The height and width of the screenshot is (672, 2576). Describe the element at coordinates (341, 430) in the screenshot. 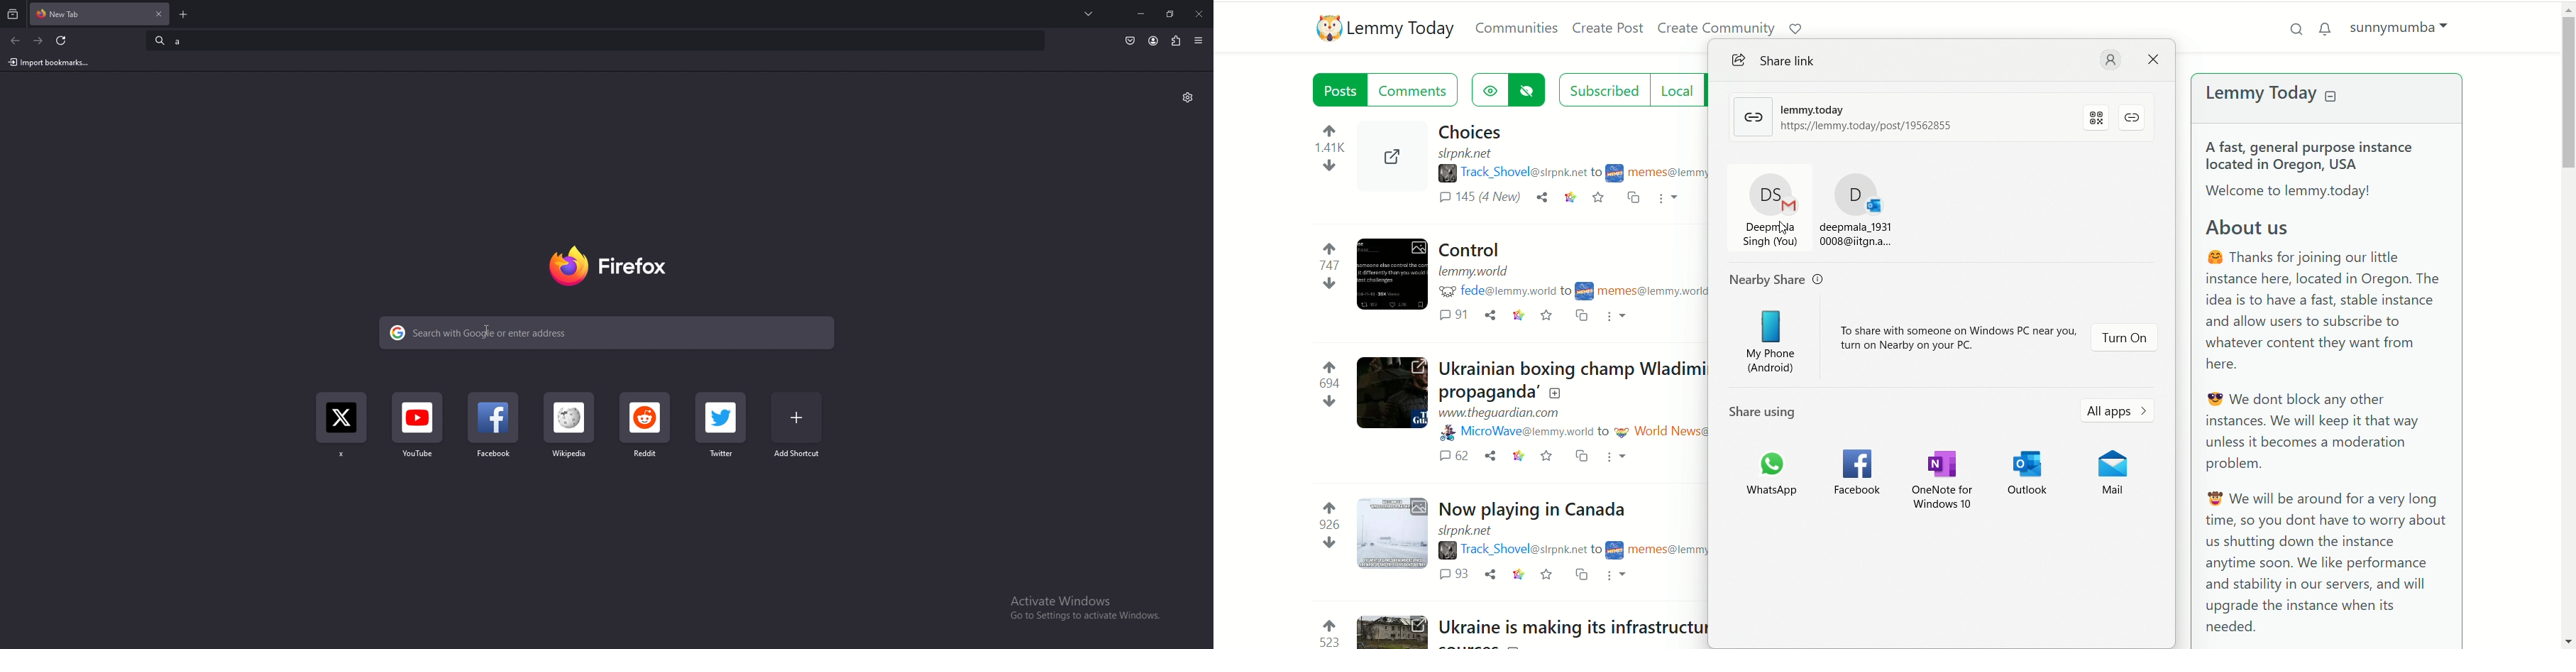

I see `twitter` at that location.